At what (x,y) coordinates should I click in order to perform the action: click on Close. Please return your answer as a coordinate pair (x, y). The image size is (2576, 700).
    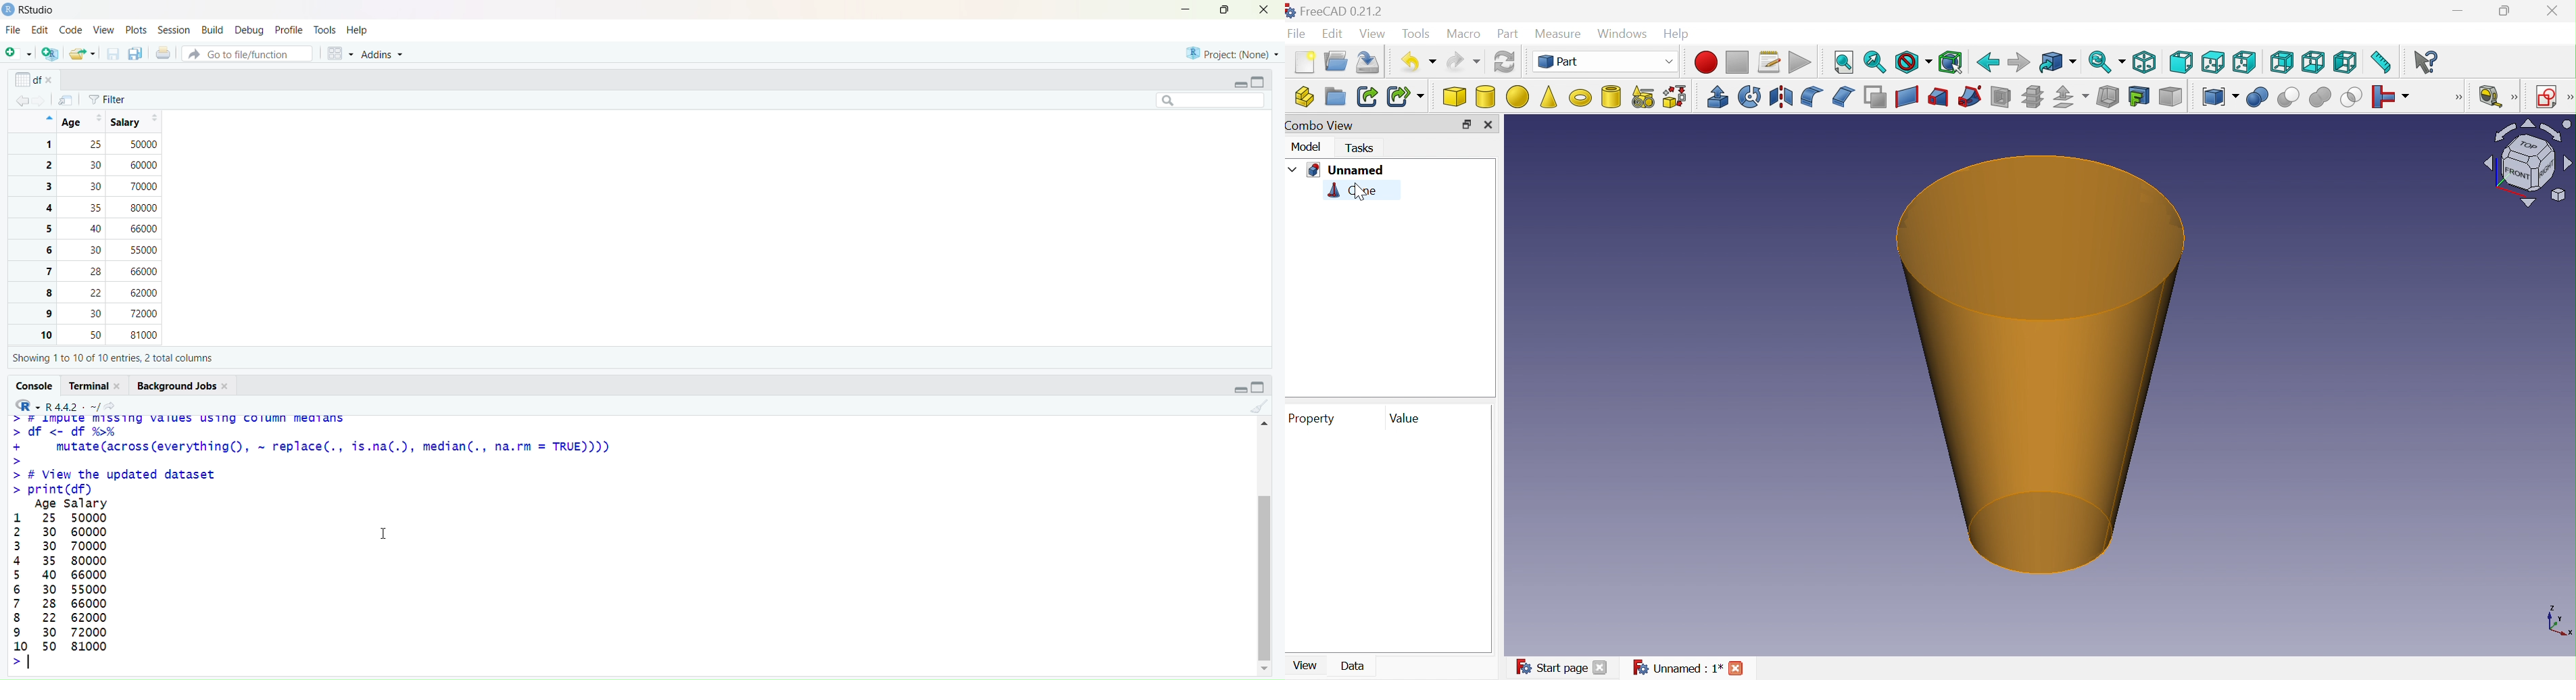
    Looking at the image, I should click on (1737, 666).